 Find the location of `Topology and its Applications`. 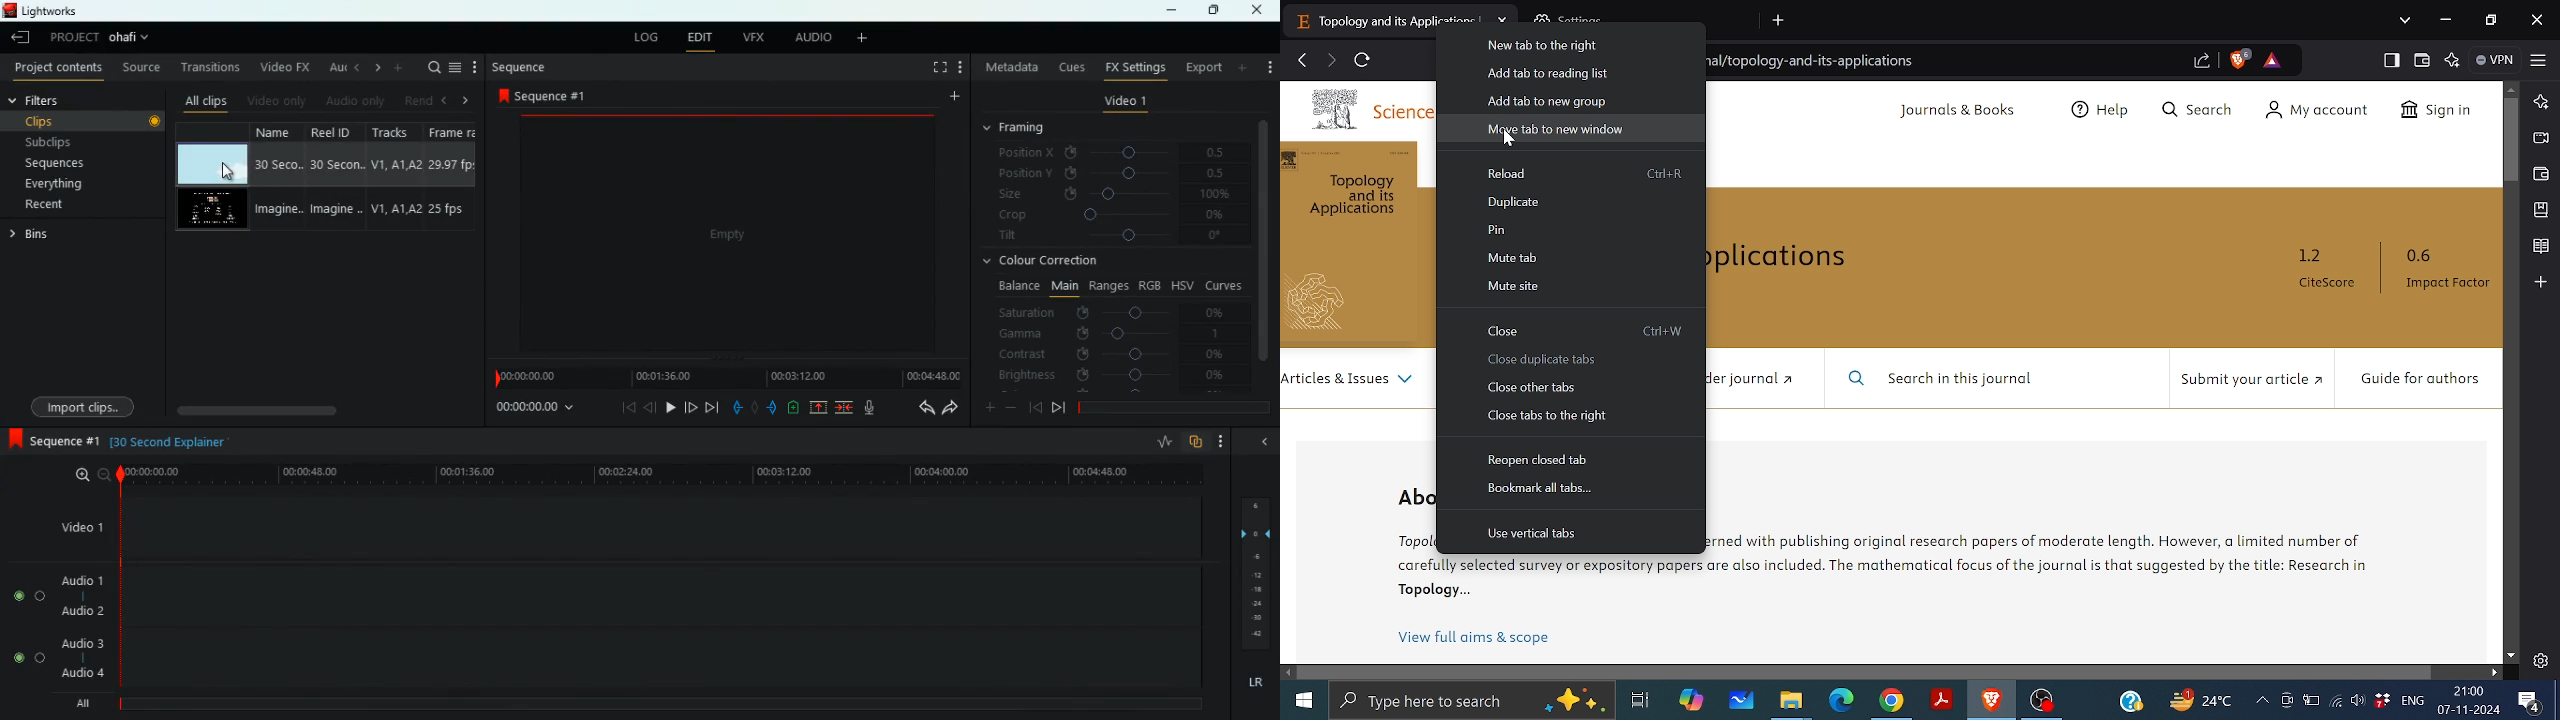

Topology and its Applications is located at coordinates (1361, 201).